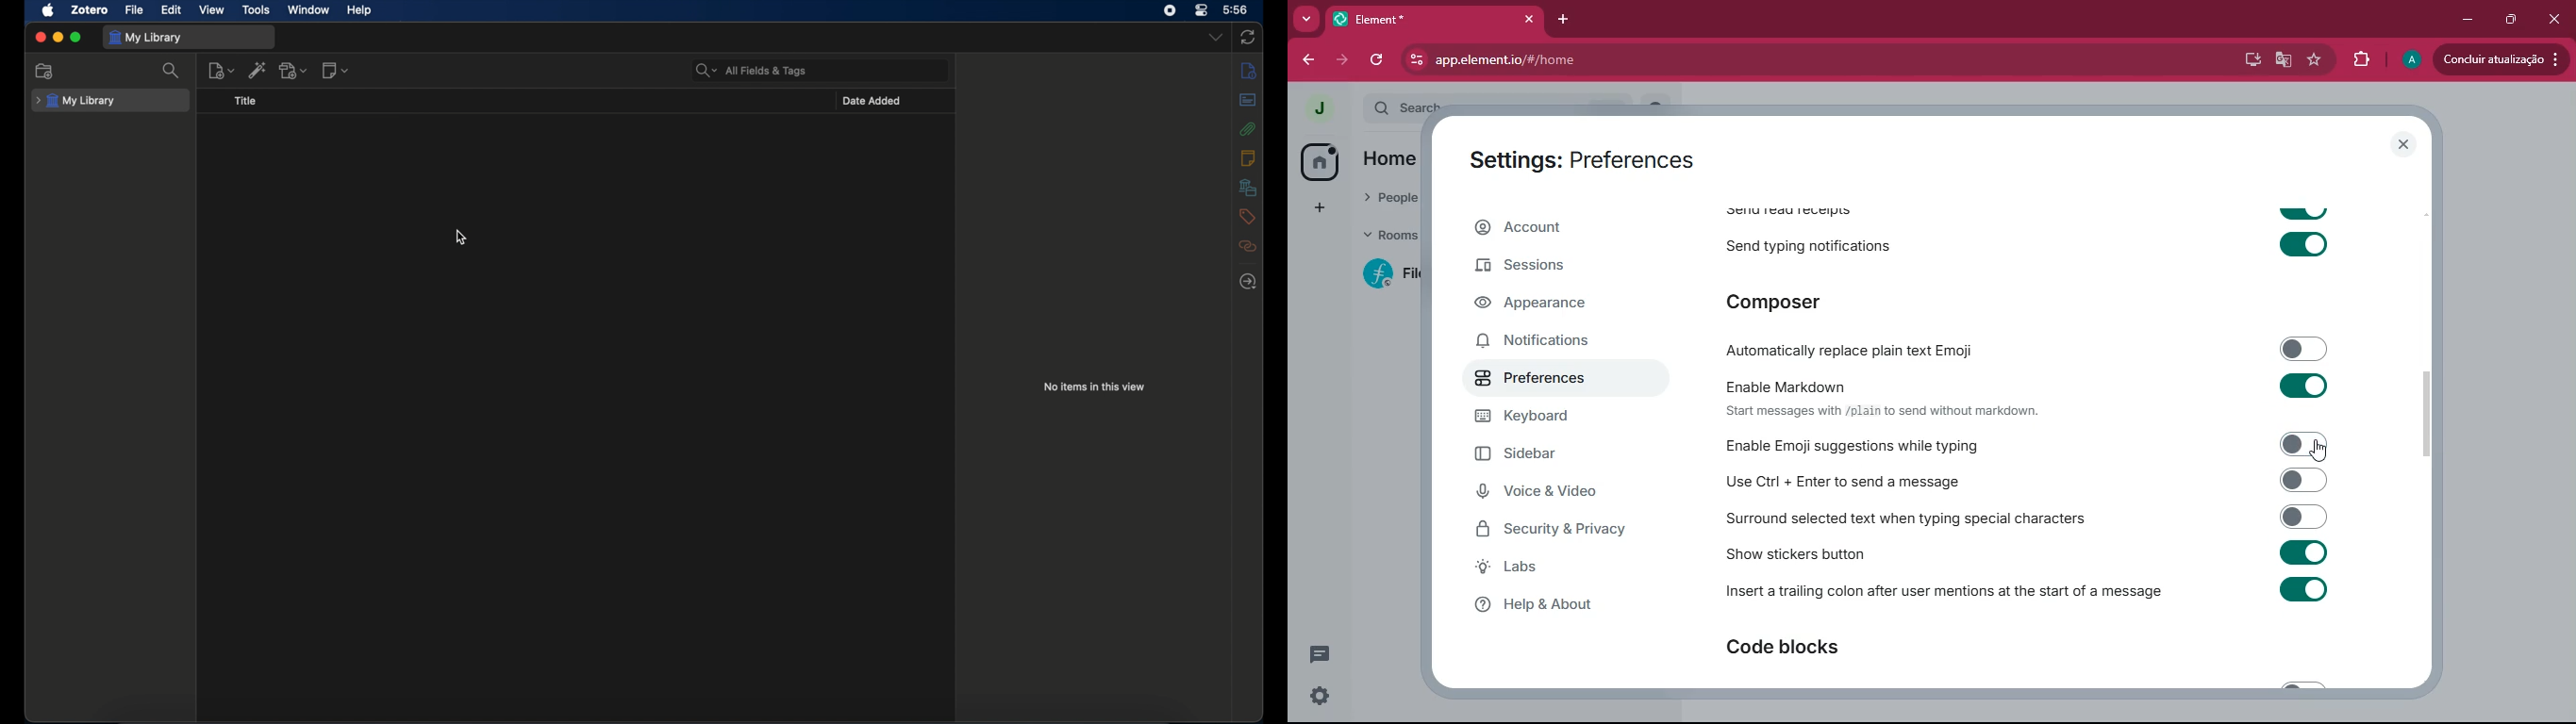  Describe the element at coordinates (1818, 649) in the screenshot. I see `code blocks` at that location.